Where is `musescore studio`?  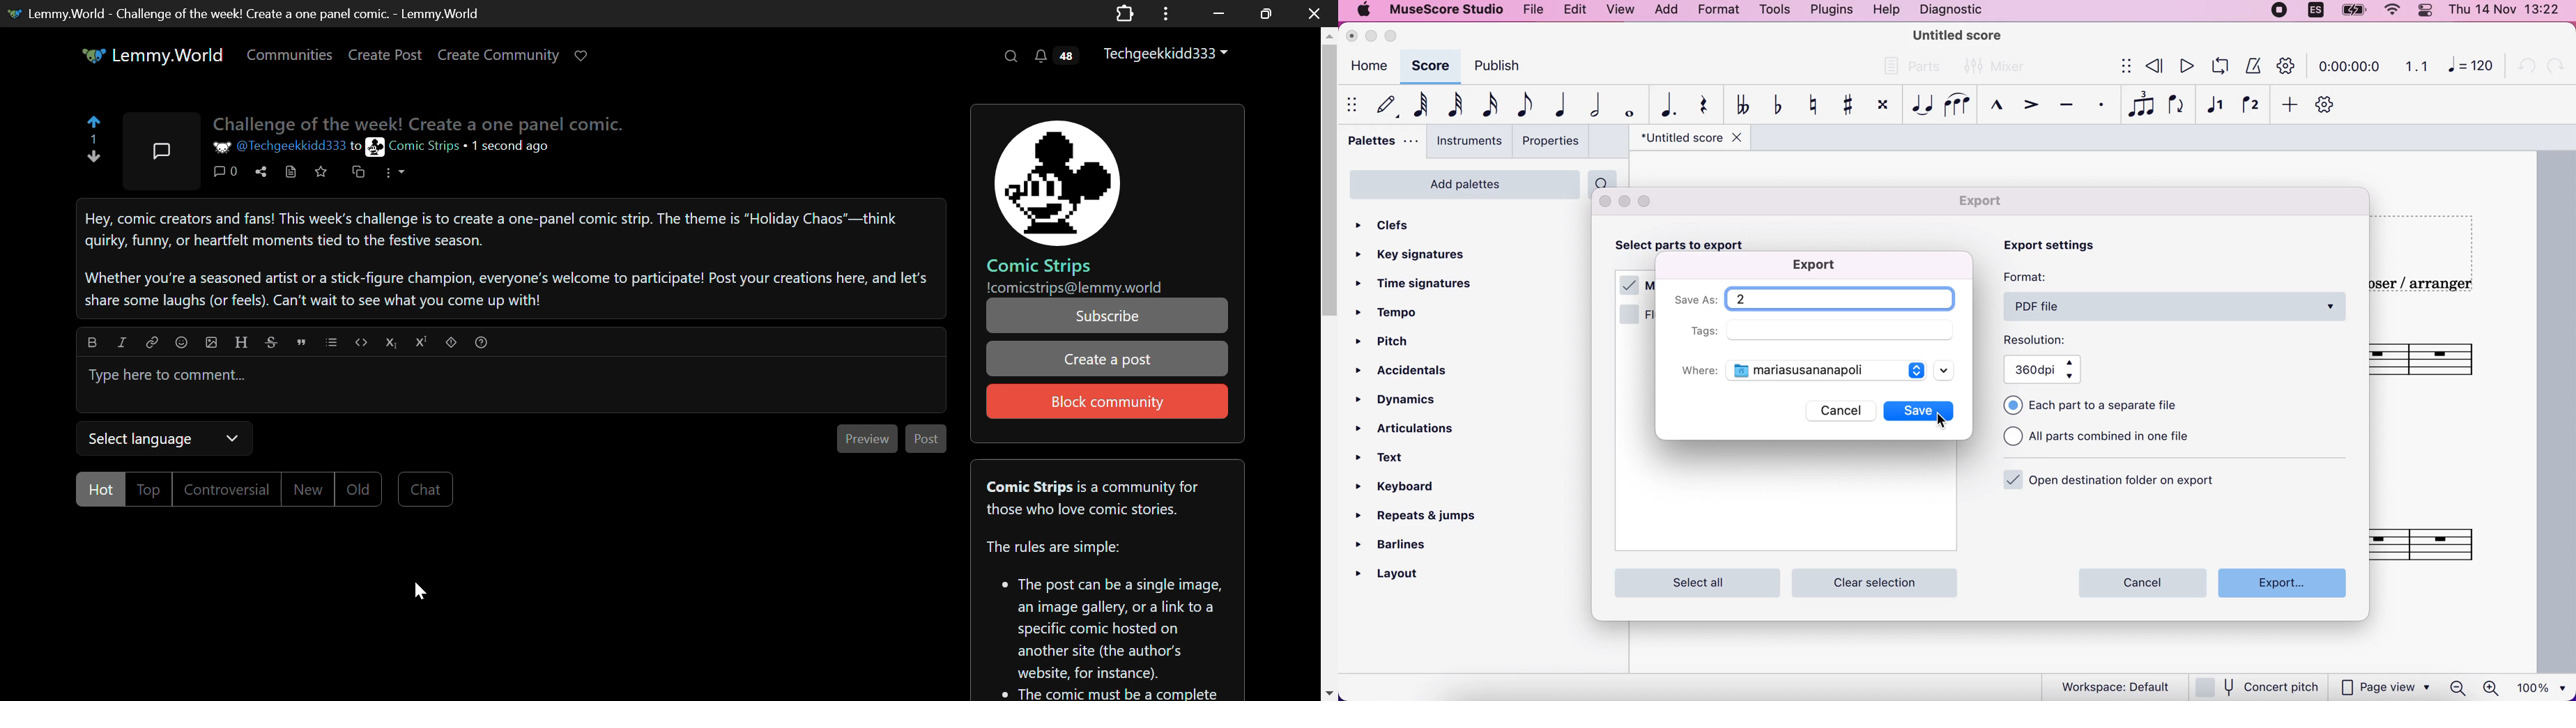 musescore studio is located at coordinates (1447, 12).